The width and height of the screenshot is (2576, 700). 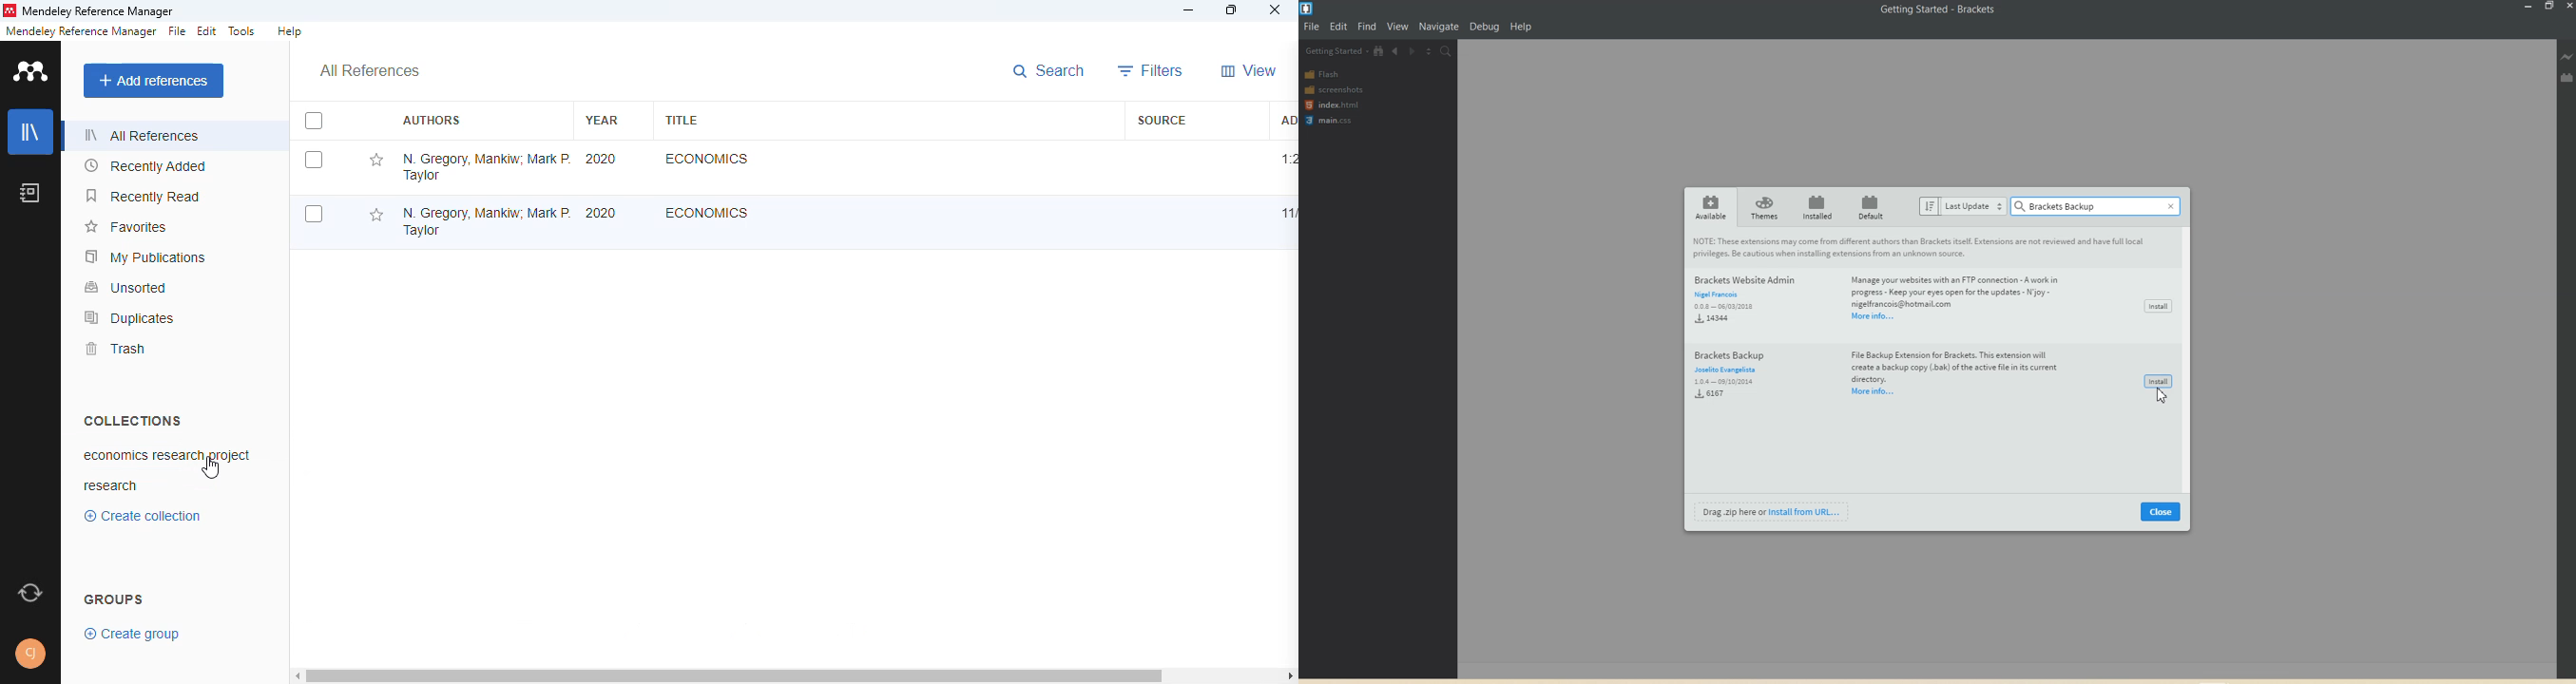 I want to click on select, so click(x=314, y=160).